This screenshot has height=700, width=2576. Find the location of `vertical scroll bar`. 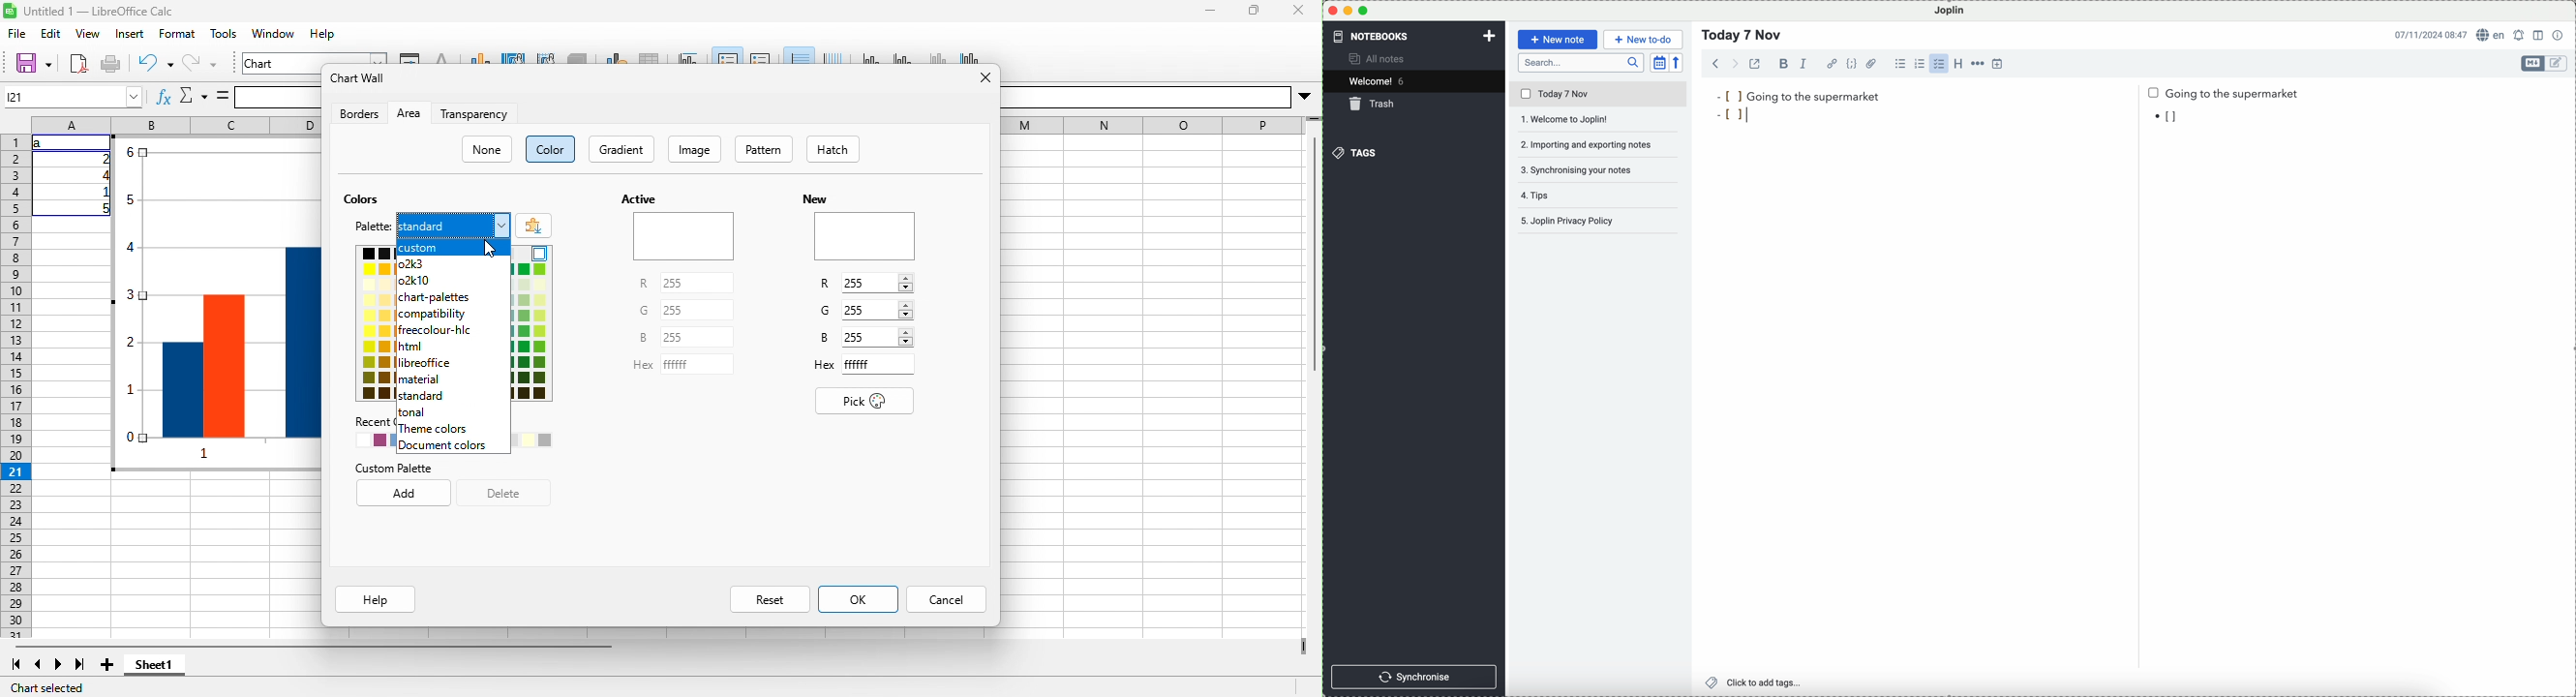

vertical scroll bar is located at coordinates (2568, 164).